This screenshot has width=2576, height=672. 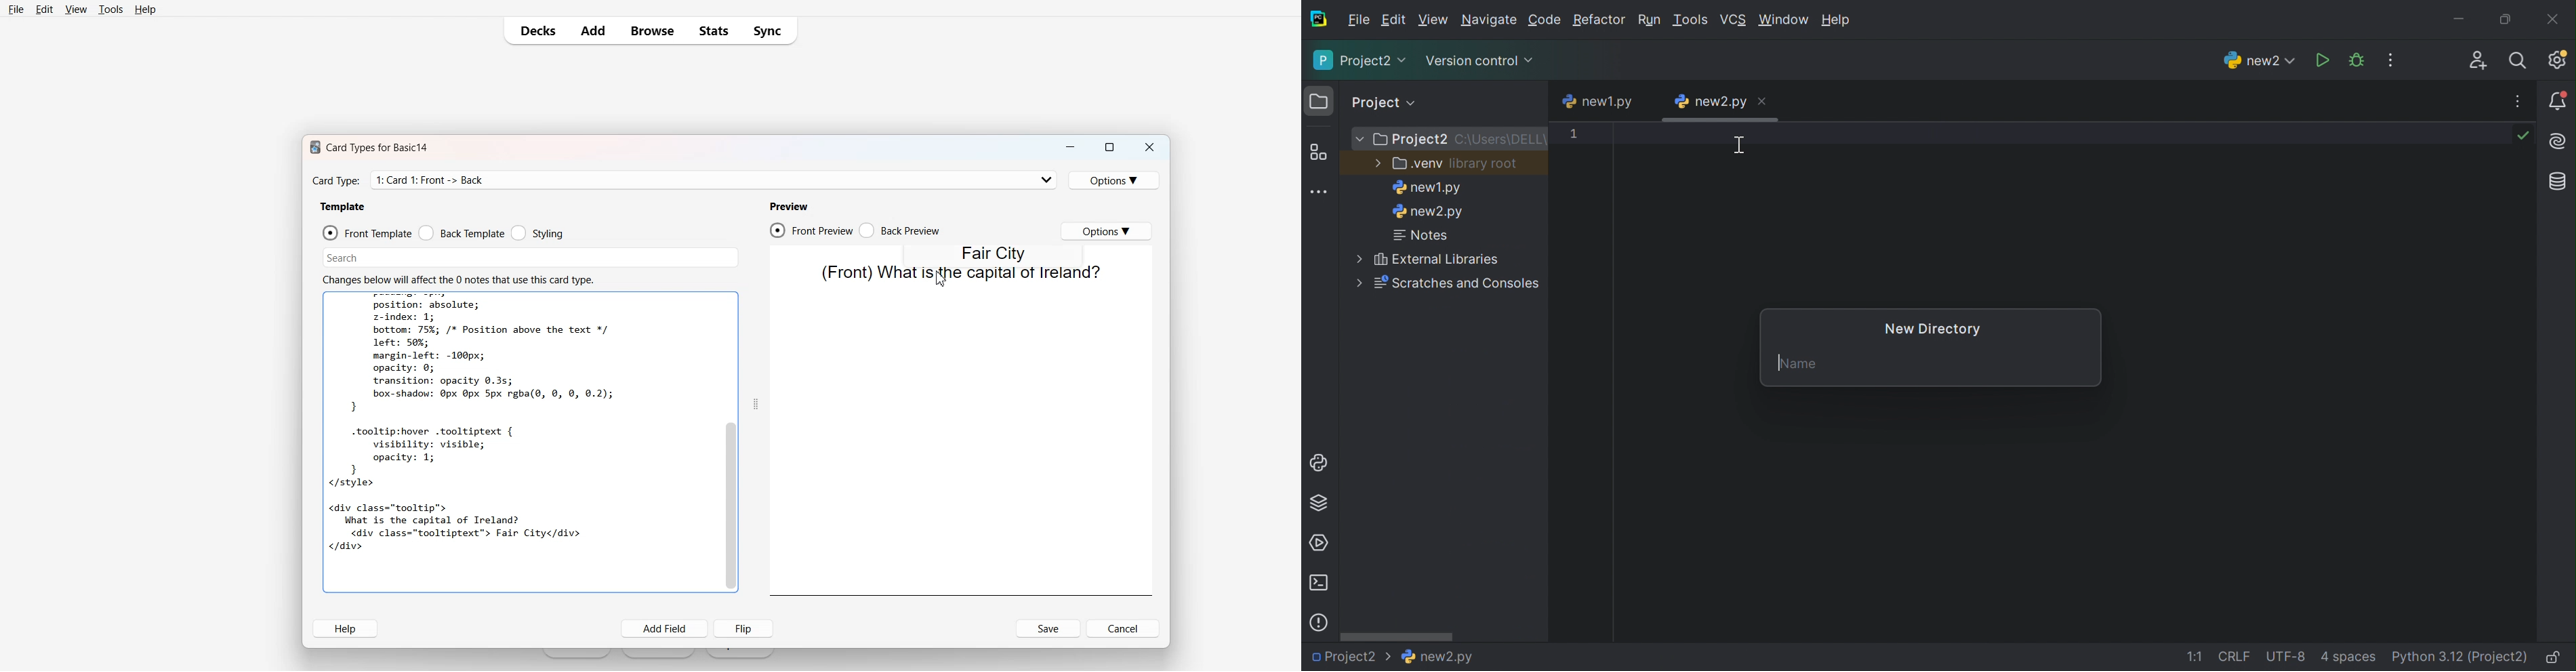 What do you see at coordinates (1357, 21) in the screenshot?
I see `File` at bounding box center [1357, 21].